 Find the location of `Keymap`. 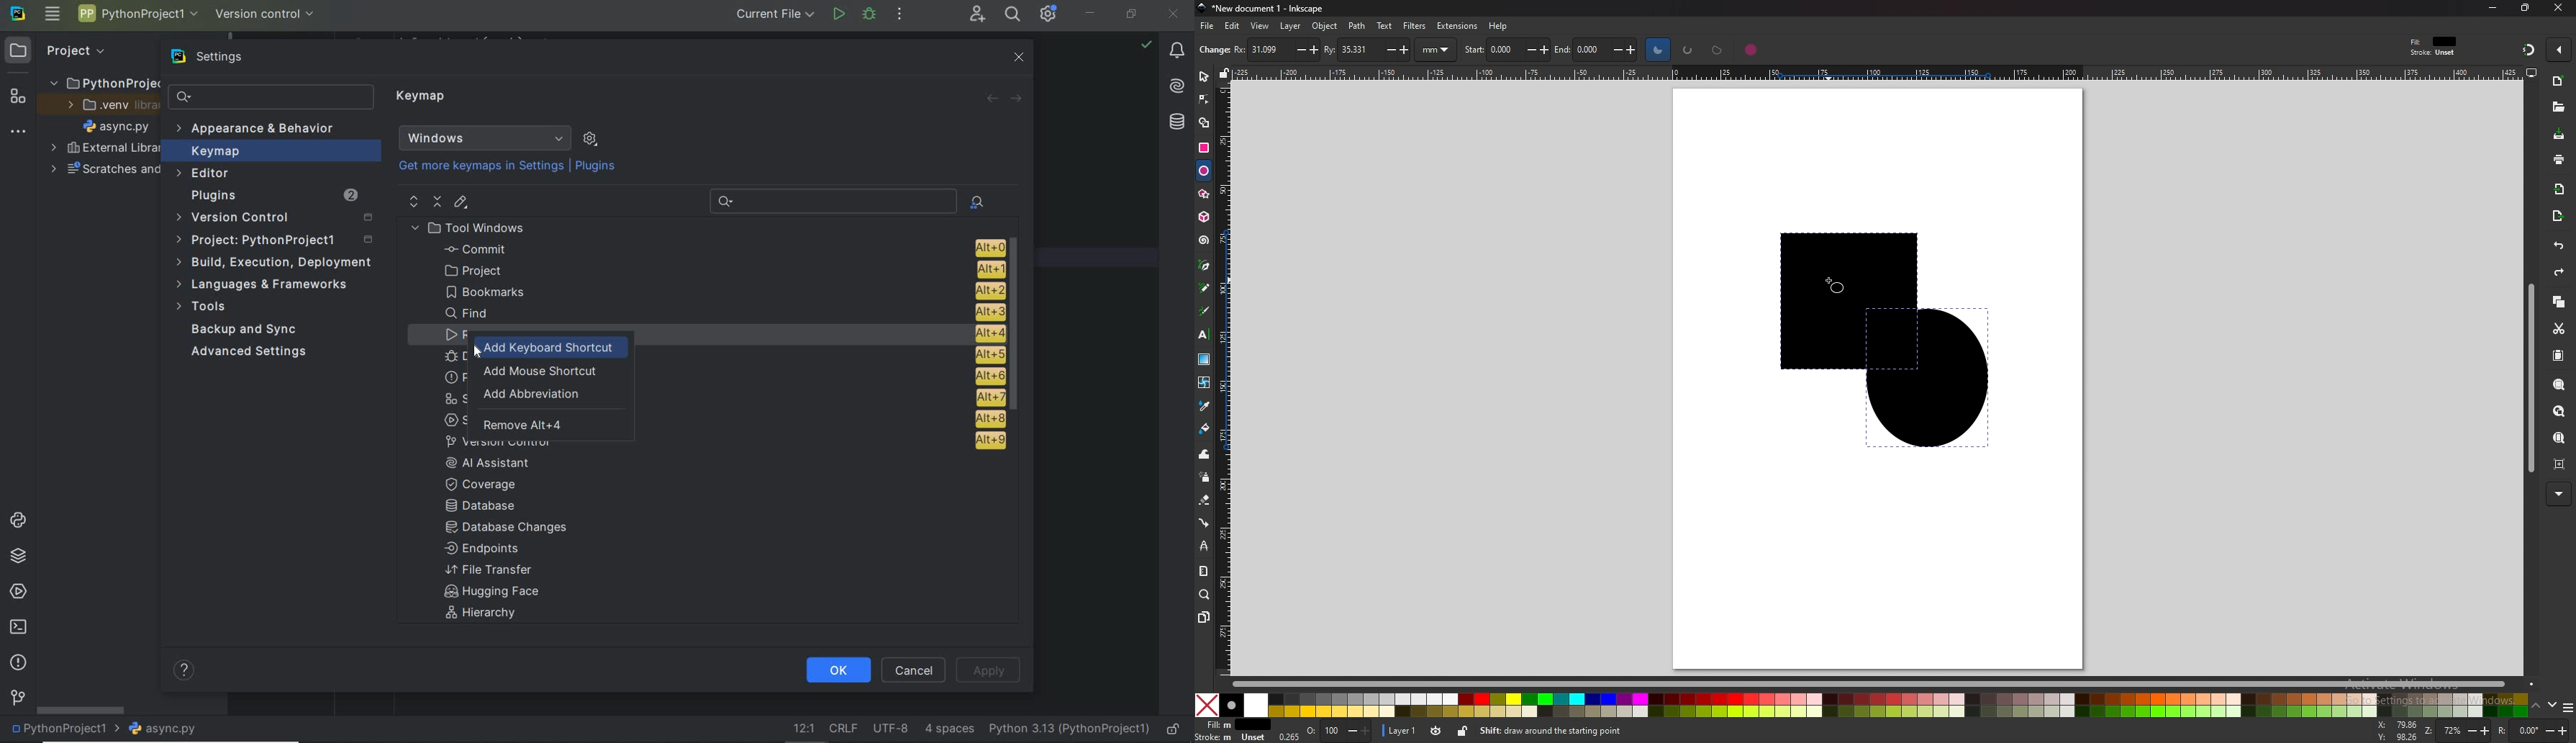

Keymap is located at coordinates (271, 151).